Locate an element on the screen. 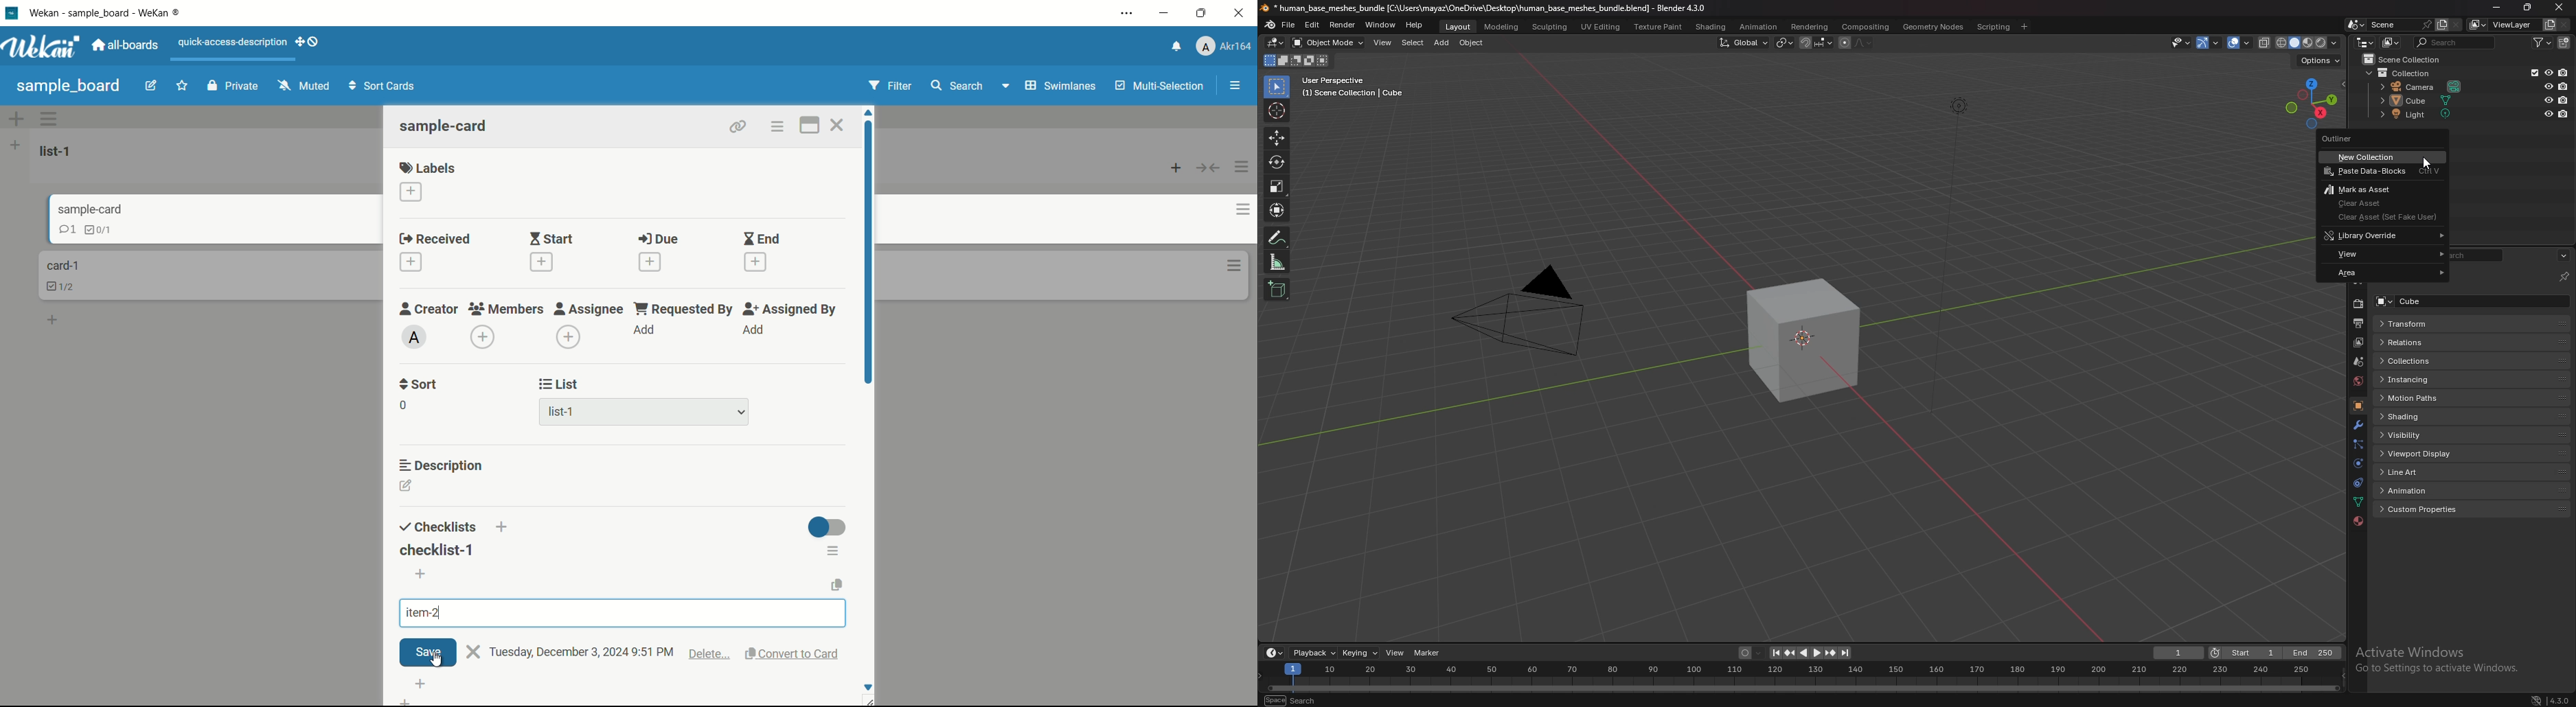 This screenshot has height=728, width=2576. minimize is located at coordinates (1166, 13).